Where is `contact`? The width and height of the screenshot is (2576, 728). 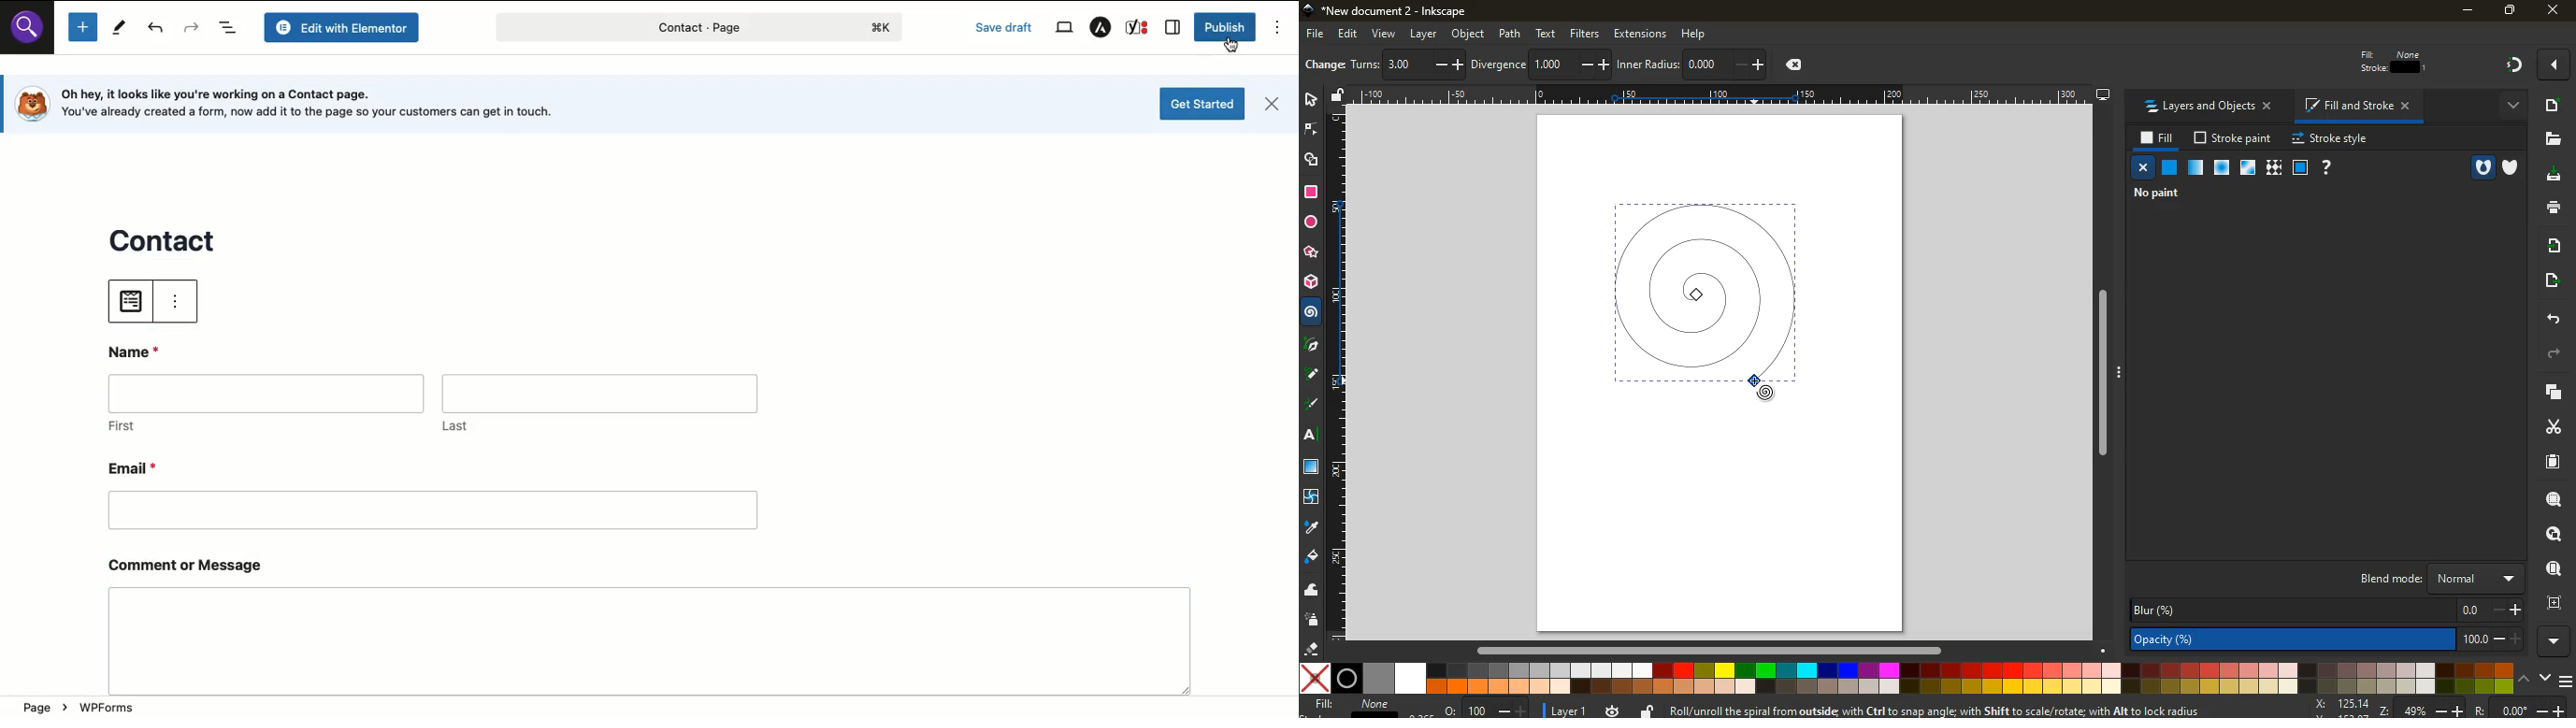 contact is located at coordinates (165, 237).